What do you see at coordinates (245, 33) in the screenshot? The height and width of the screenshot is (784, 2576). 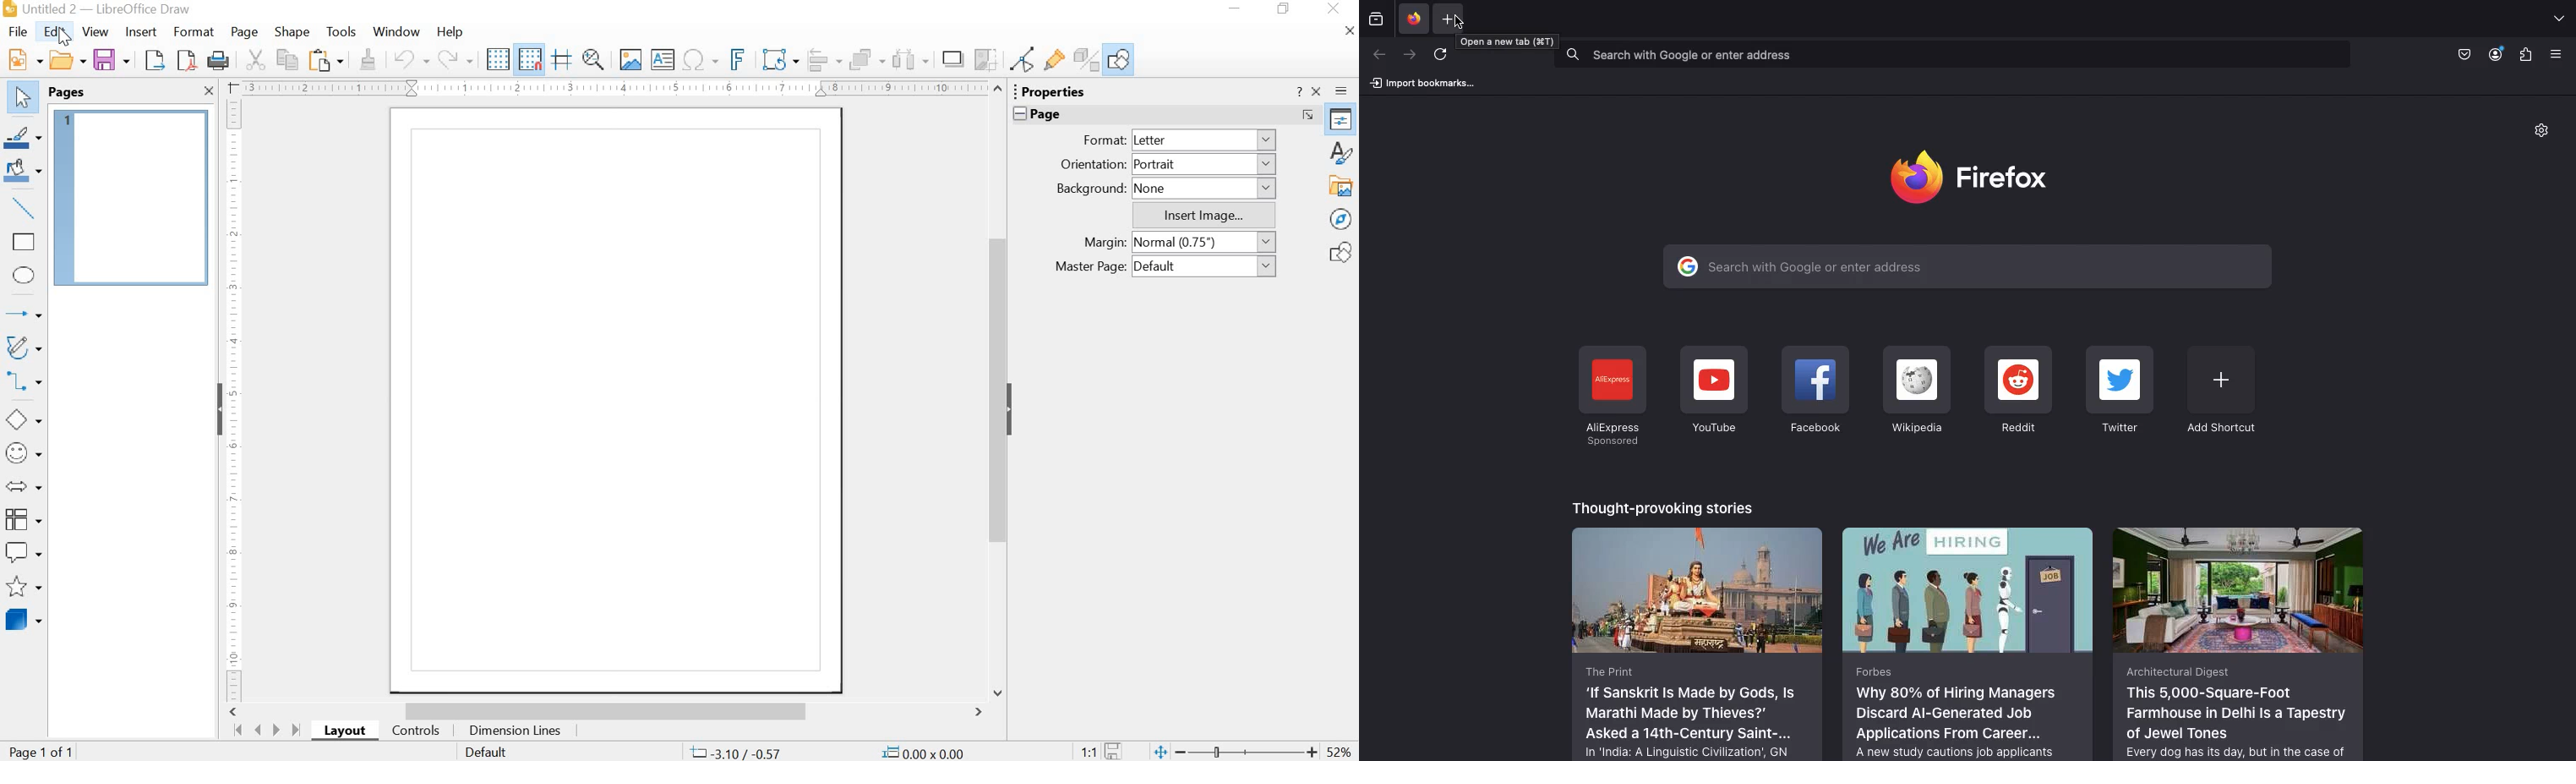 I see `Page` at bounding box center [245, 33].